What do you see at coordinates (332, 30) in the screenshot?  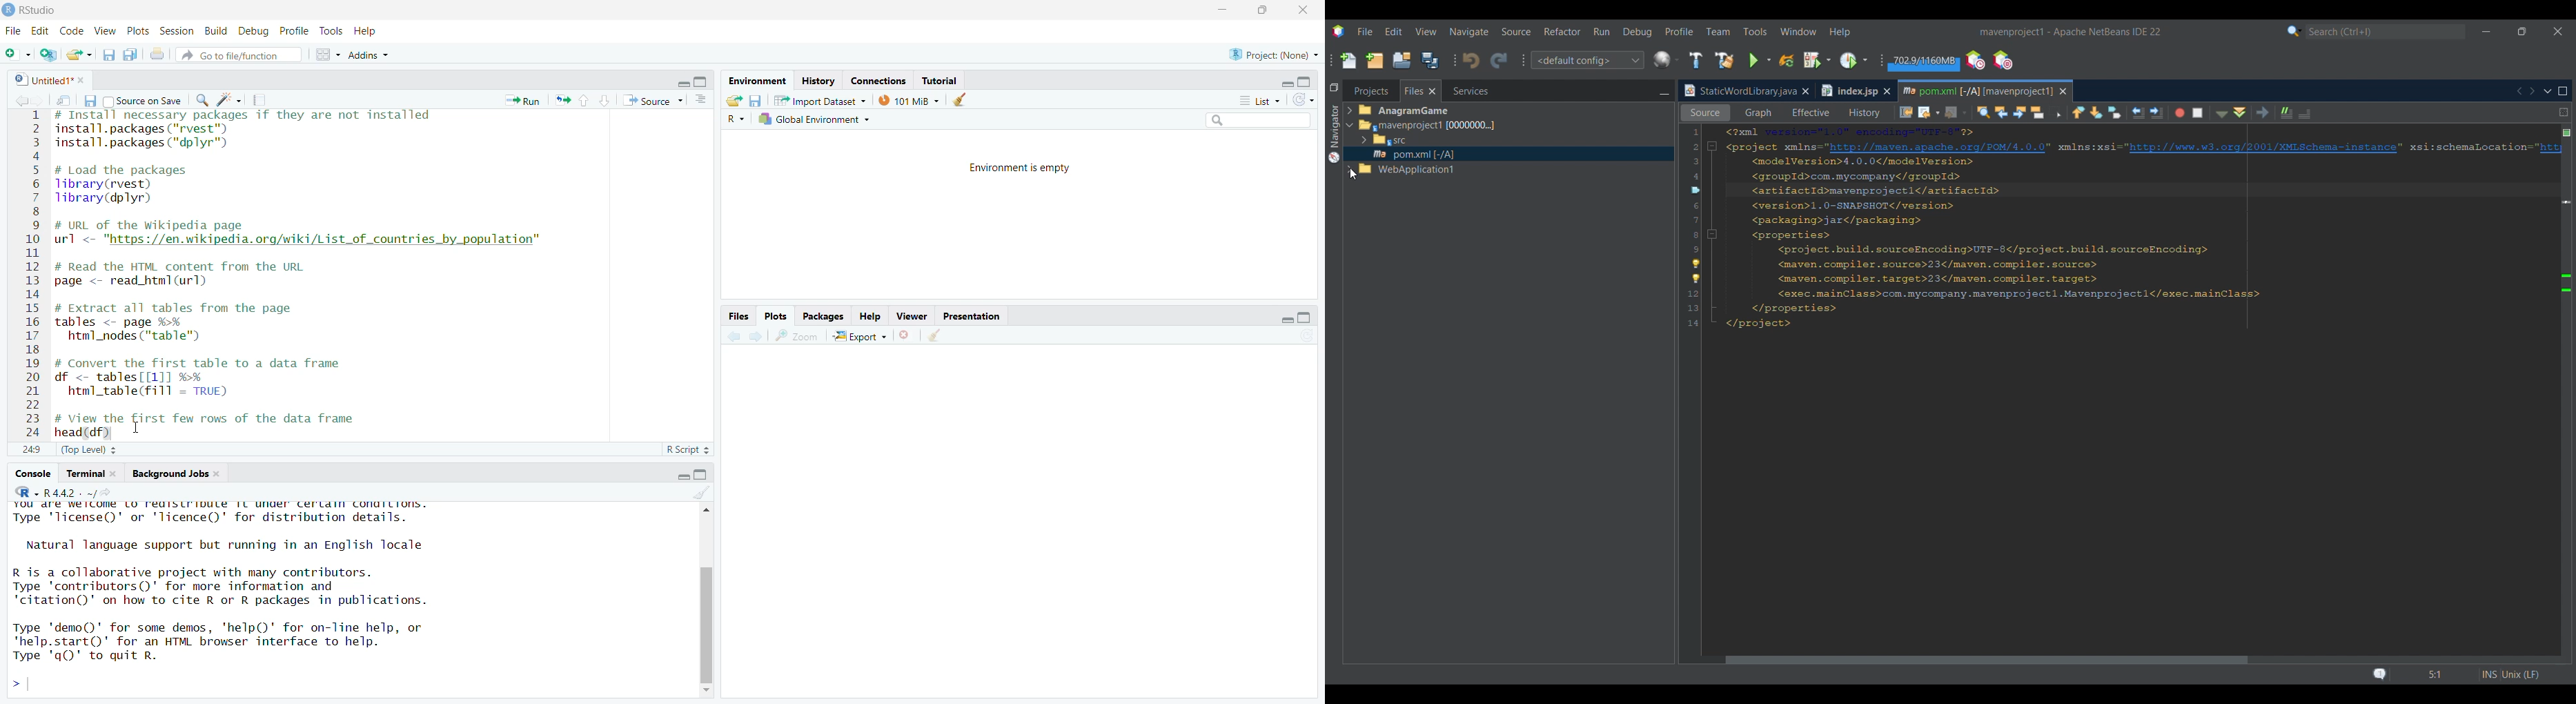 I see `Tools` at bounding box center [332, 30].